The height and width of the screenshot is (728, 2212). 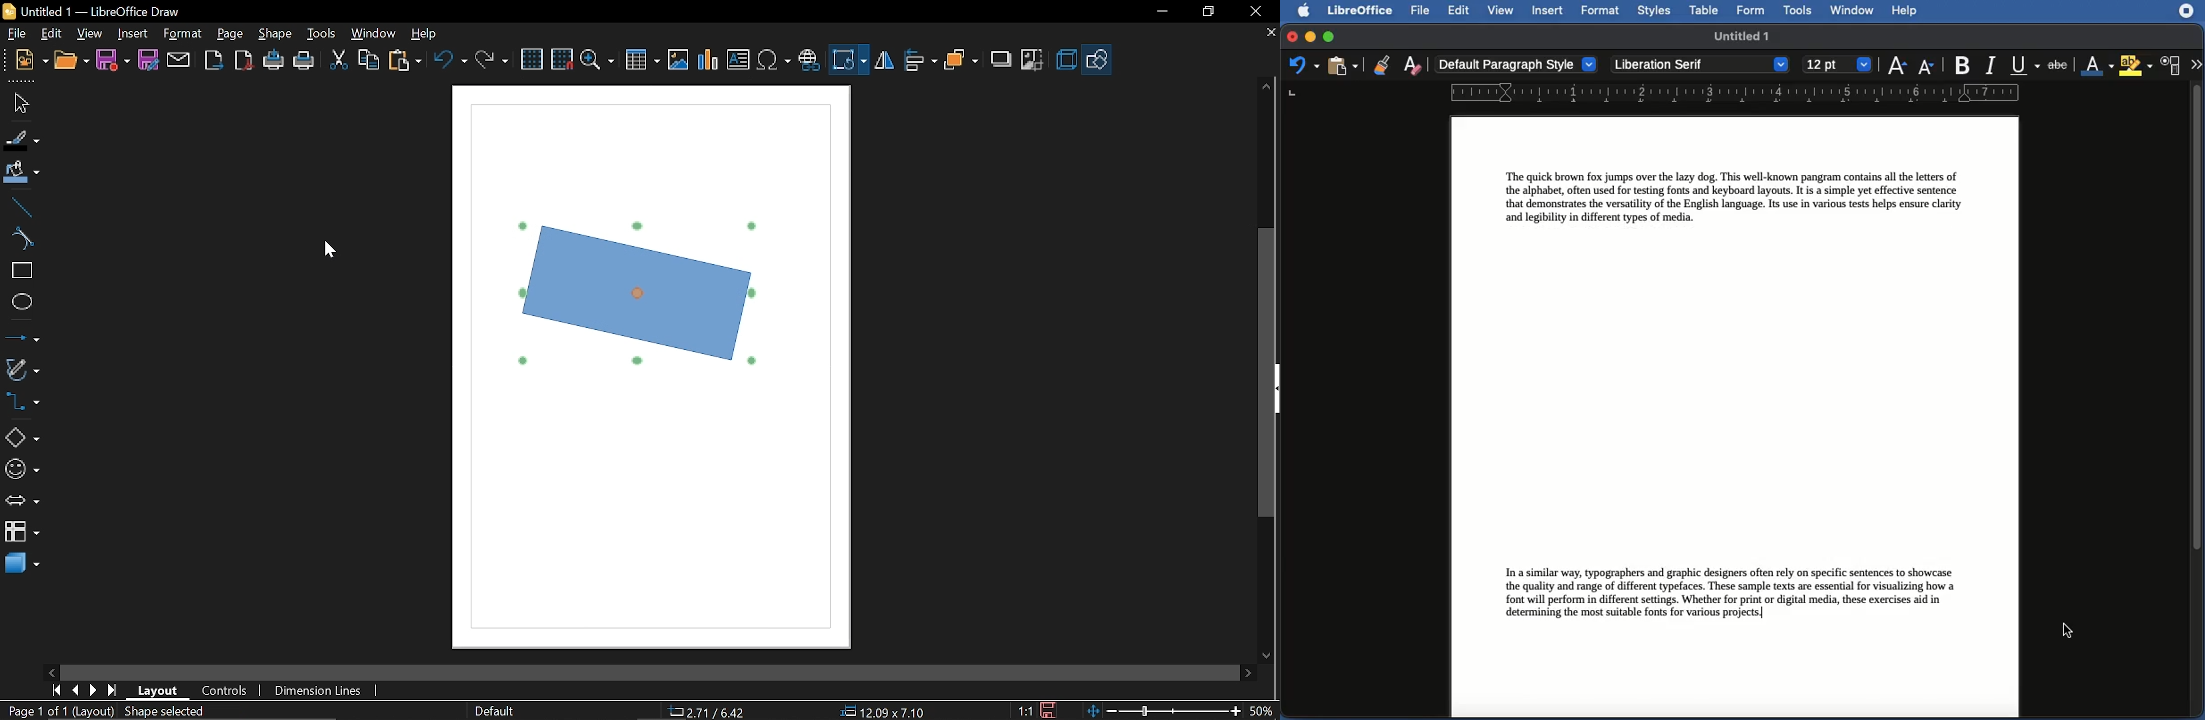 I want to click on Ruler, so click(x=1734, y=94).